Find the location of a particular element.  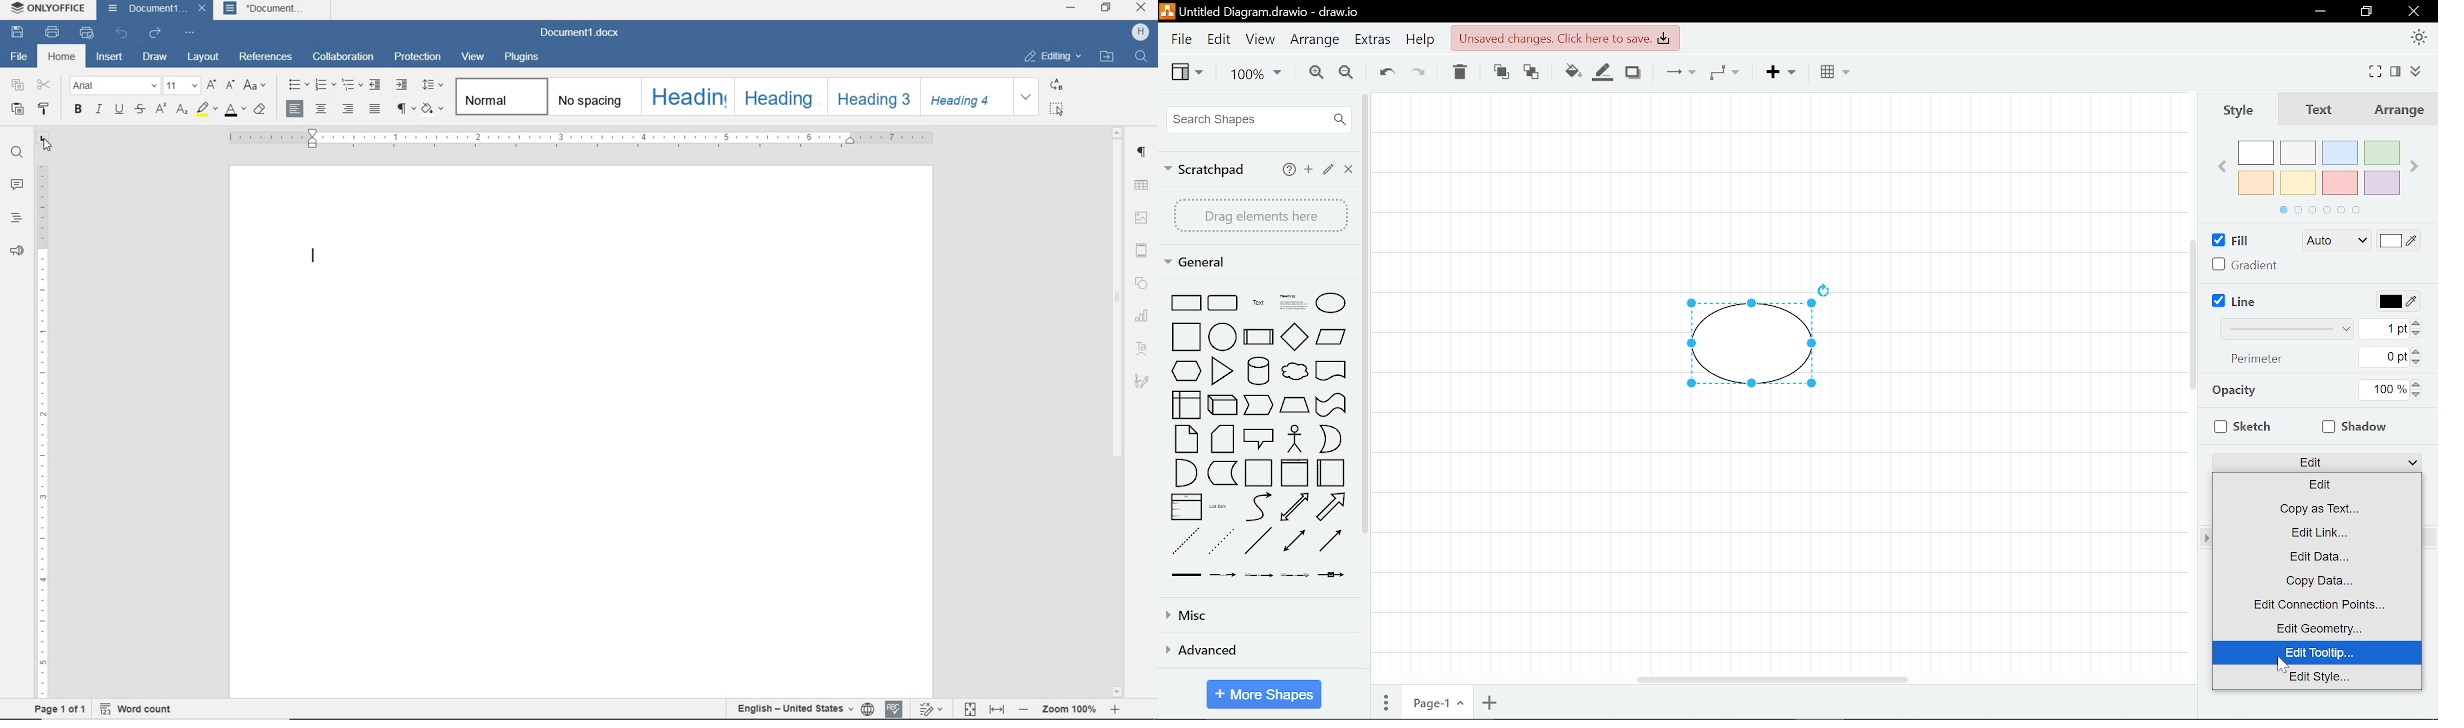

CUT is located at coordinates (43, 85).